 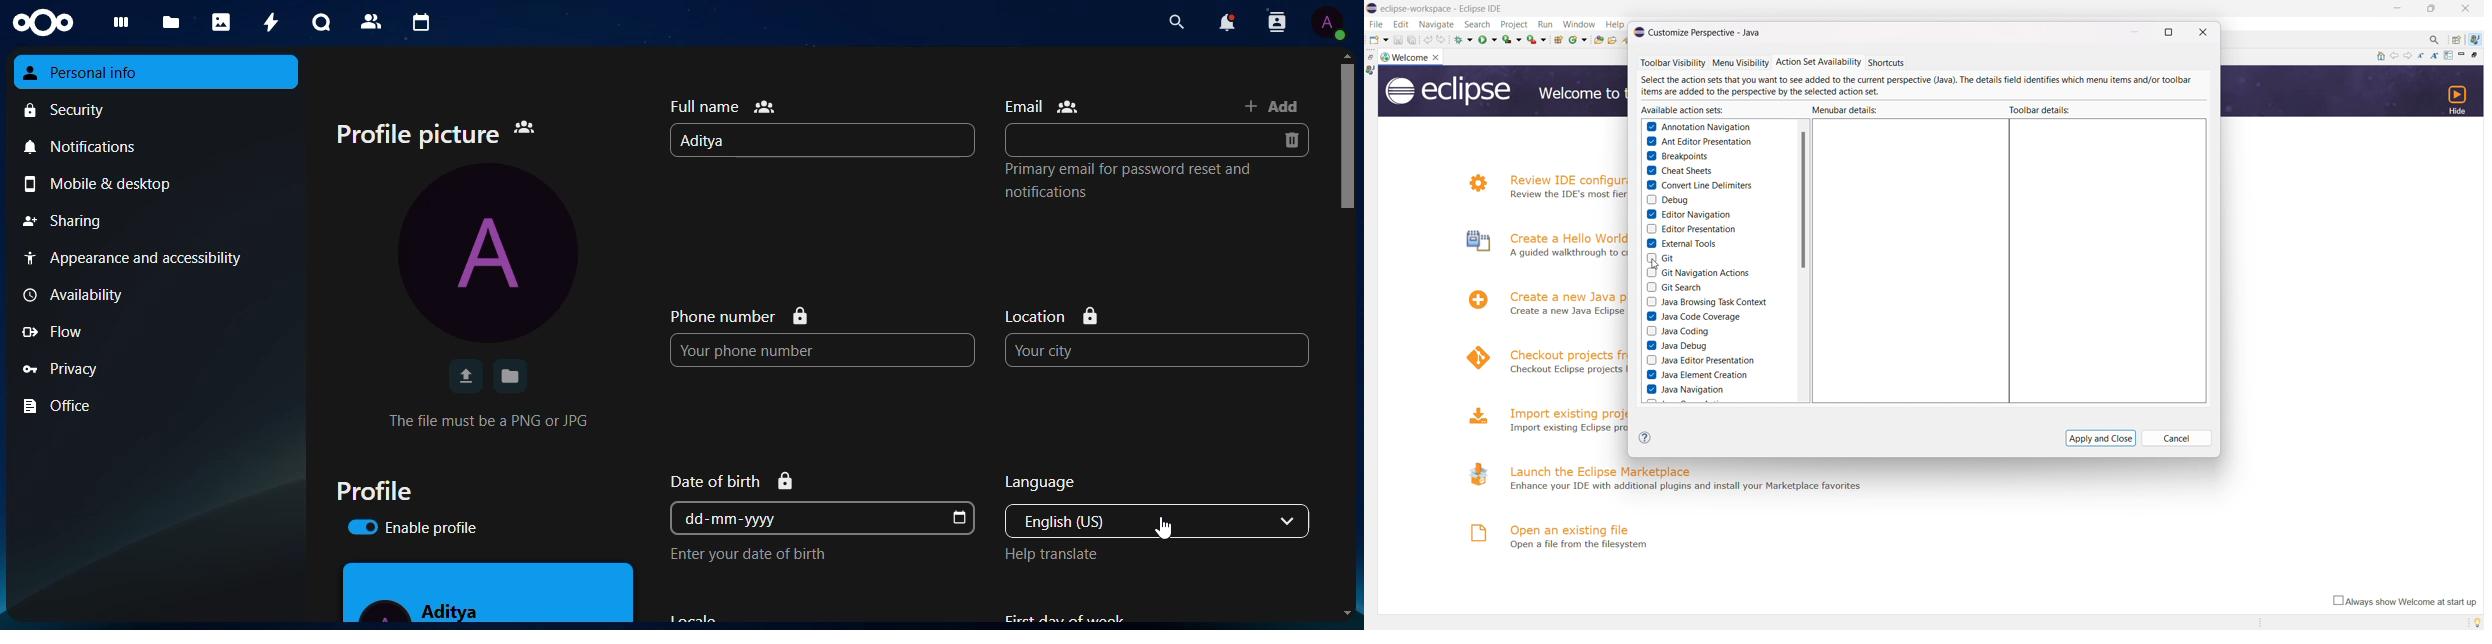 What do you see at coordinates (726, 104) in the screenshot?
I see `full name` at bounding box center [726, 104].